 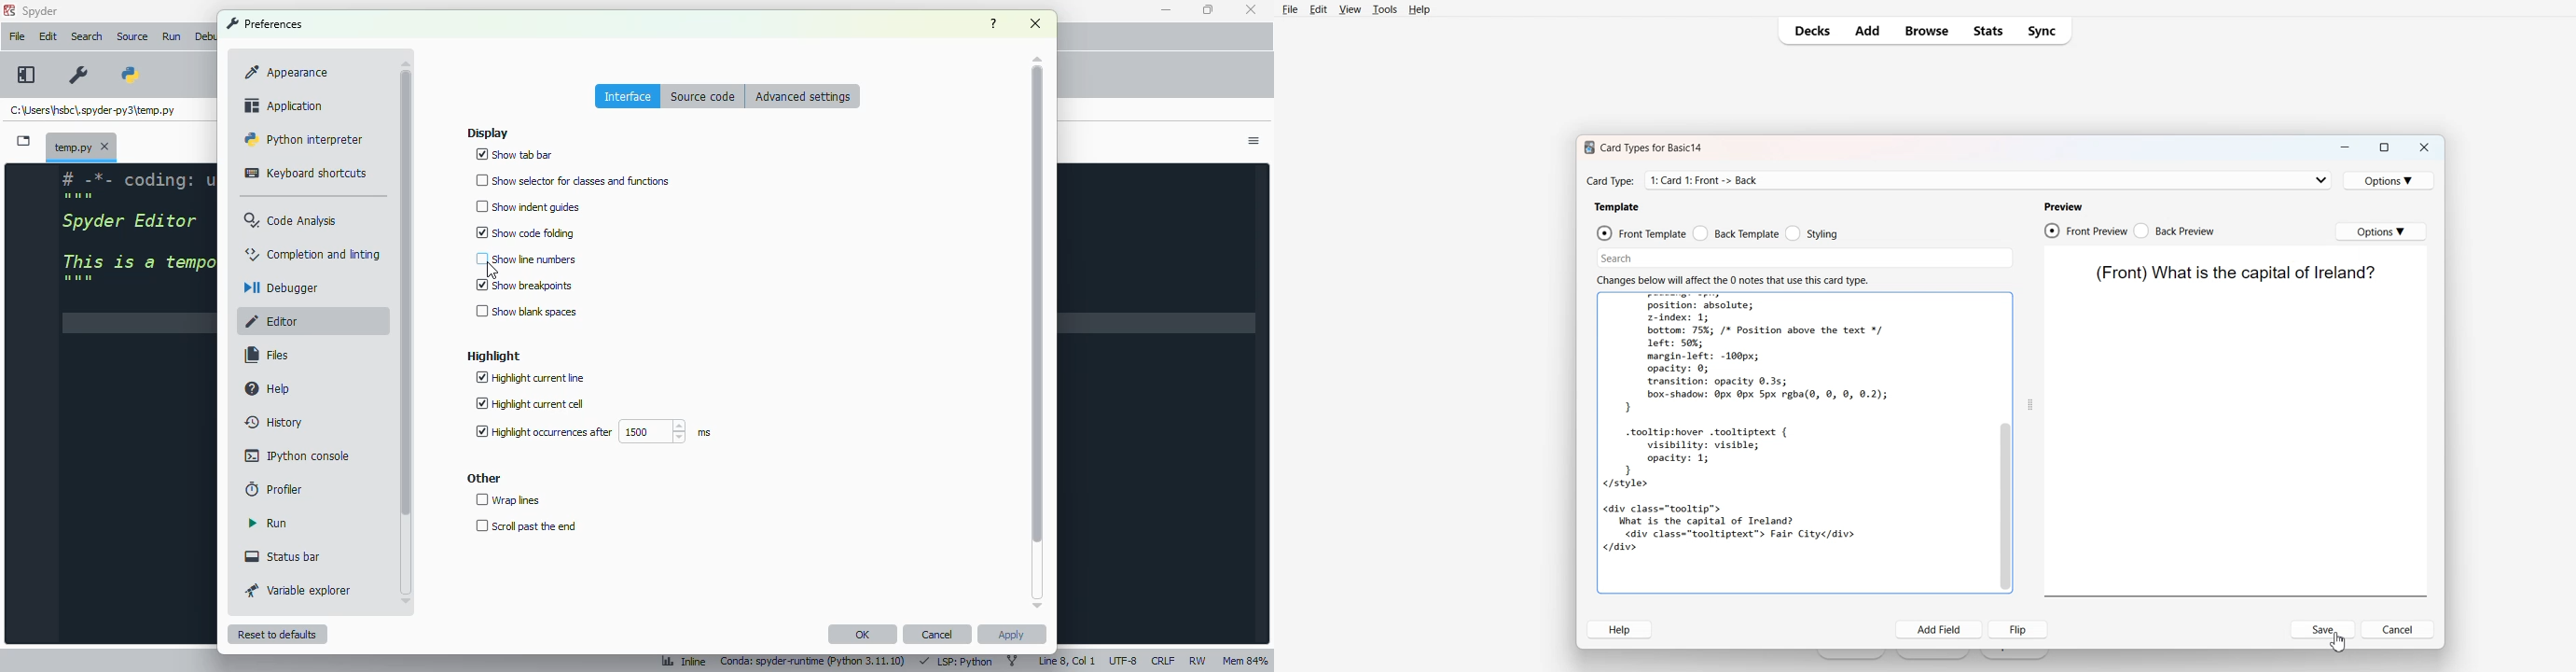 What do you see at coordinates (138, 68) in the screenshot?
I see `PYTHONPATH manager` at bounding box center [138, 68].